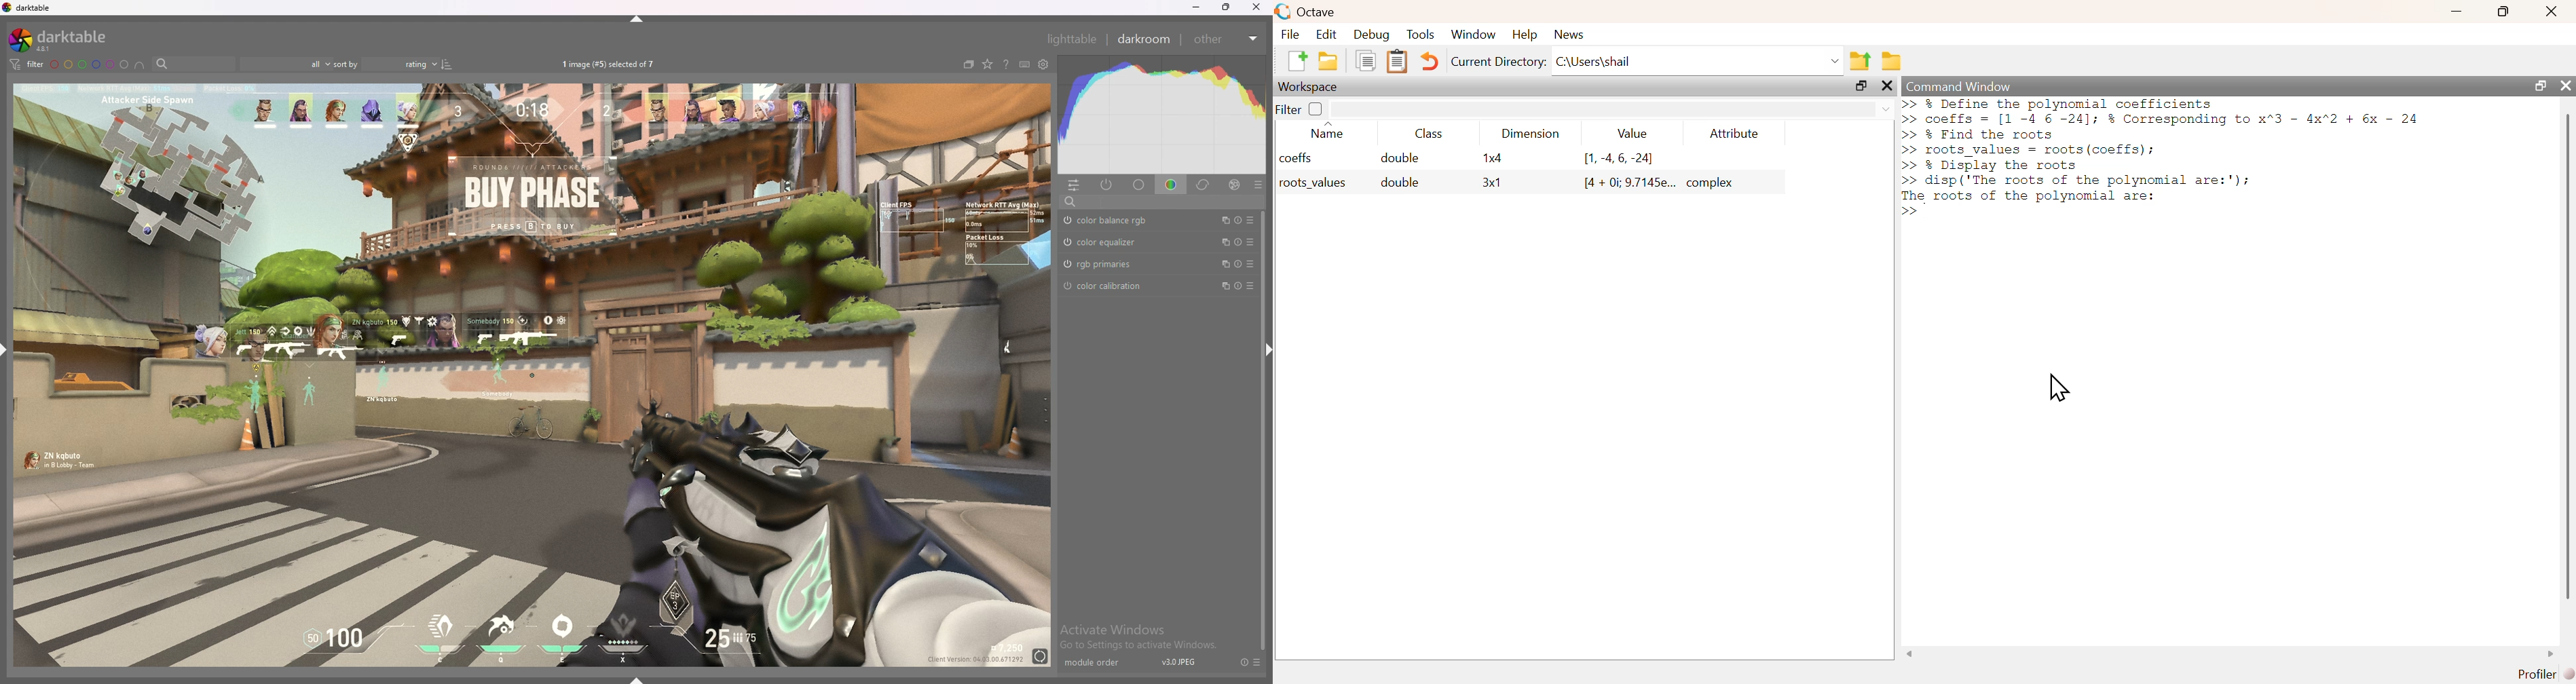  I want to click on Previous Folder, so click(1860, 60).